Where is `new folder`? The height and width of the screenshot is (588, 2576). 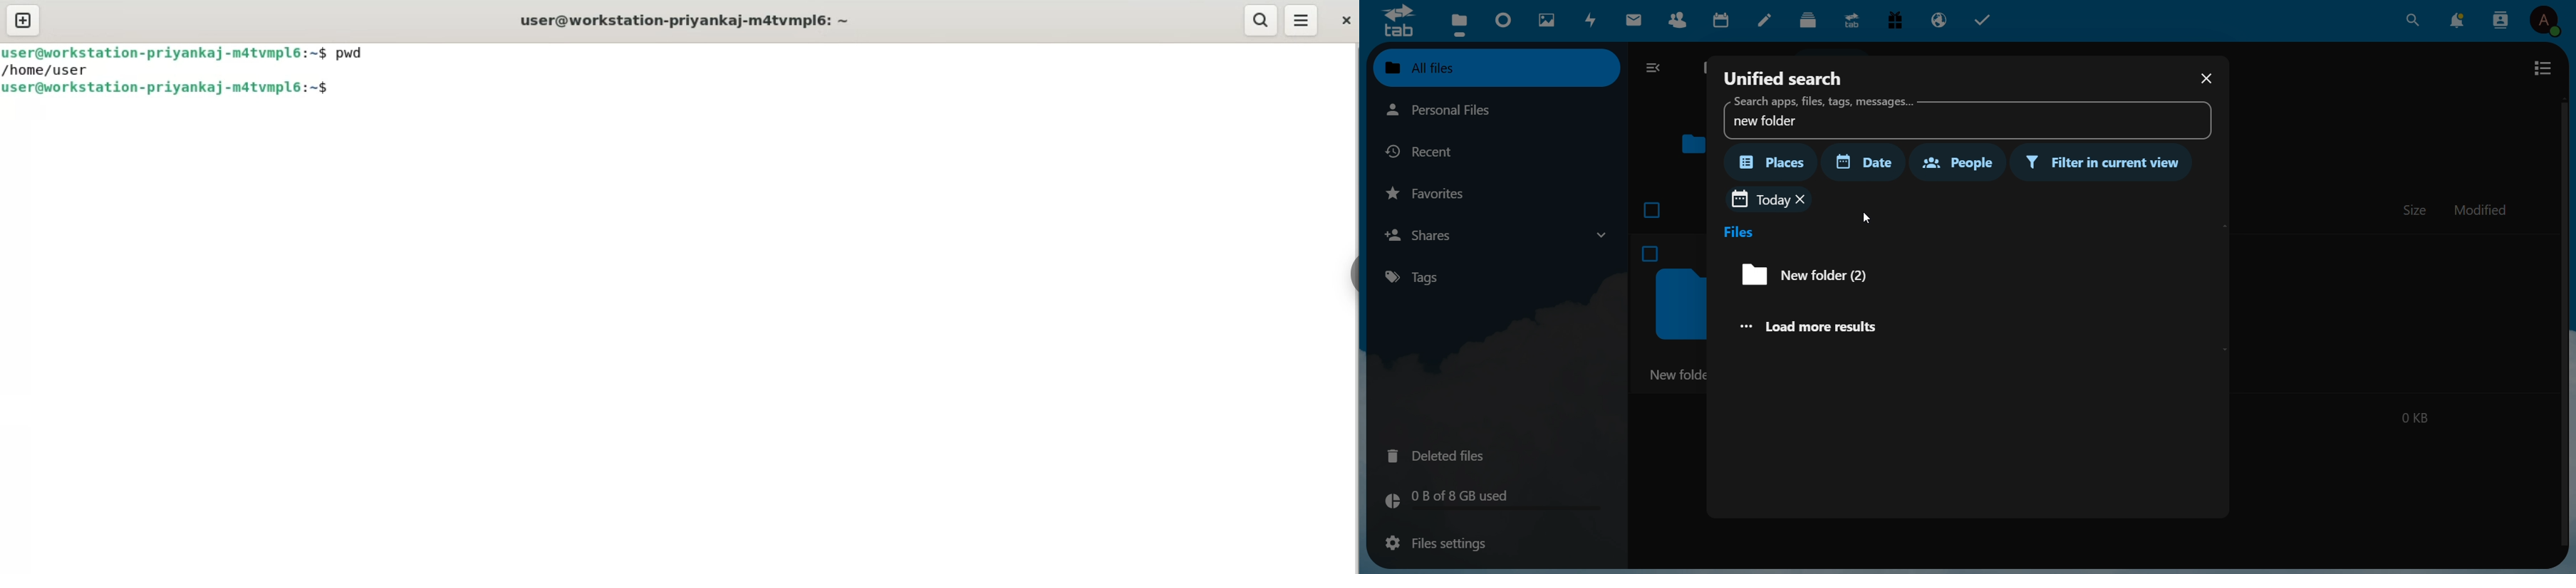
new folder is located at coordinates (1678, 376).